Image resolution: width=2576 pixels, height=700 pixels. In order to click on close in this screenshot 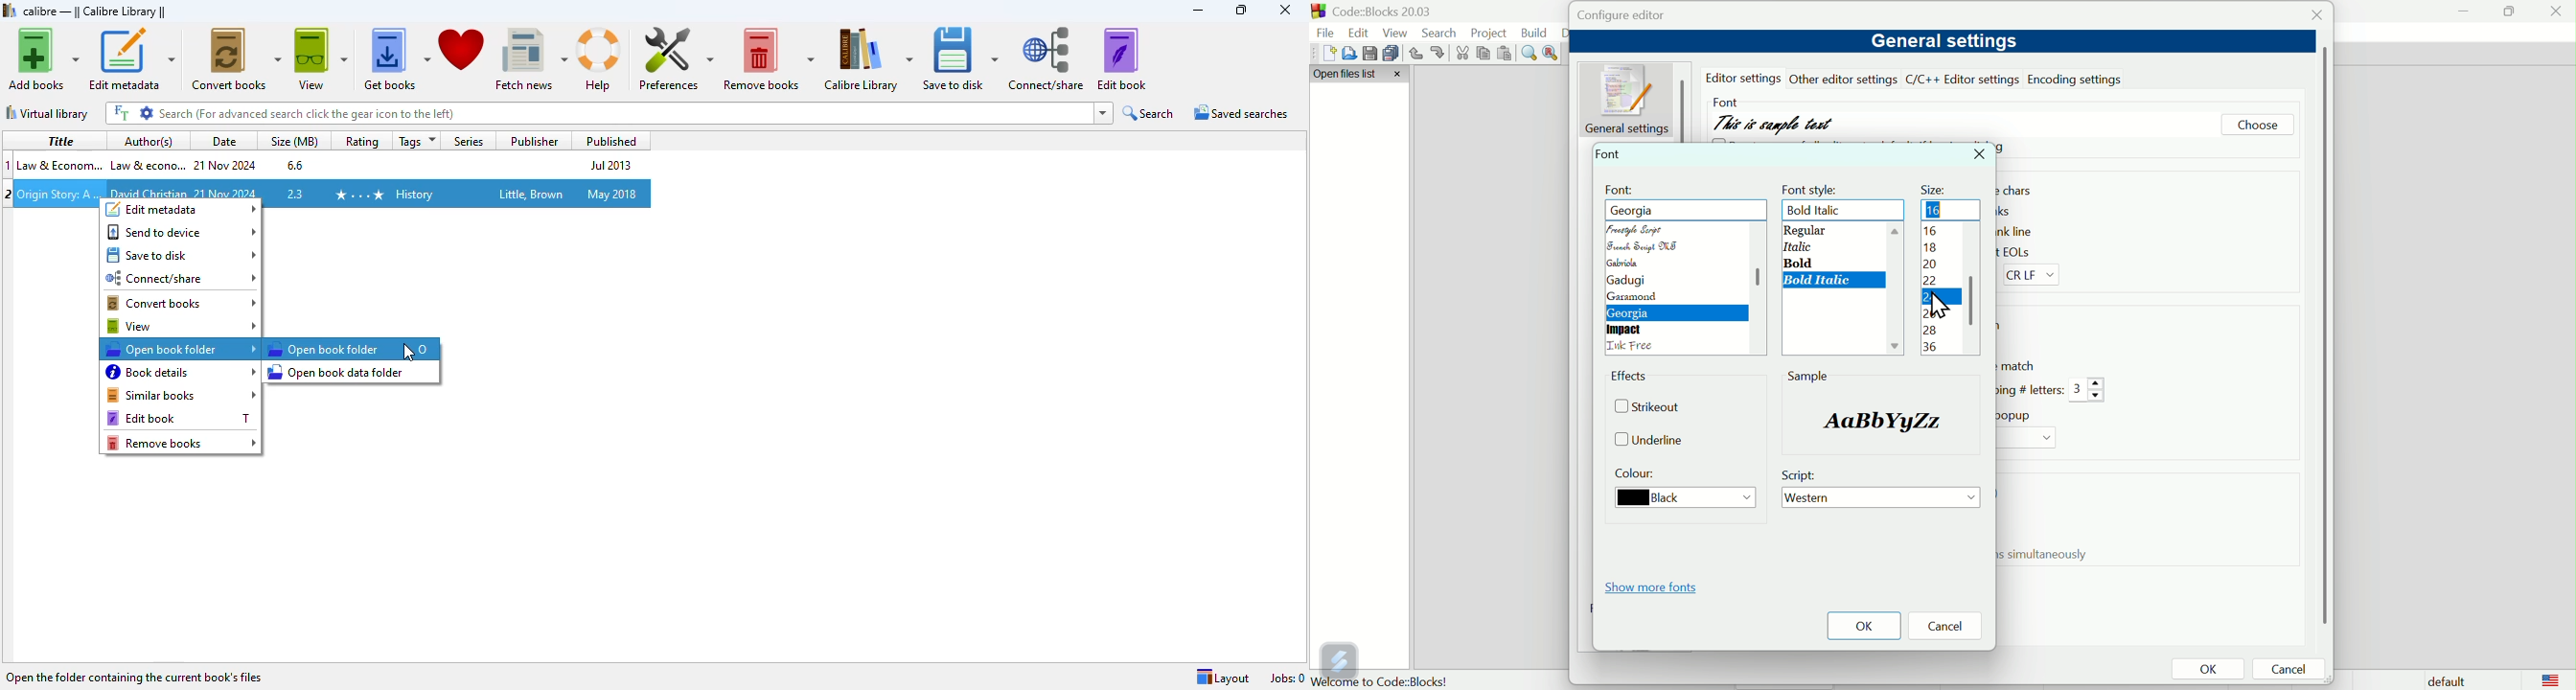, I will do `click(1286, 11)`.